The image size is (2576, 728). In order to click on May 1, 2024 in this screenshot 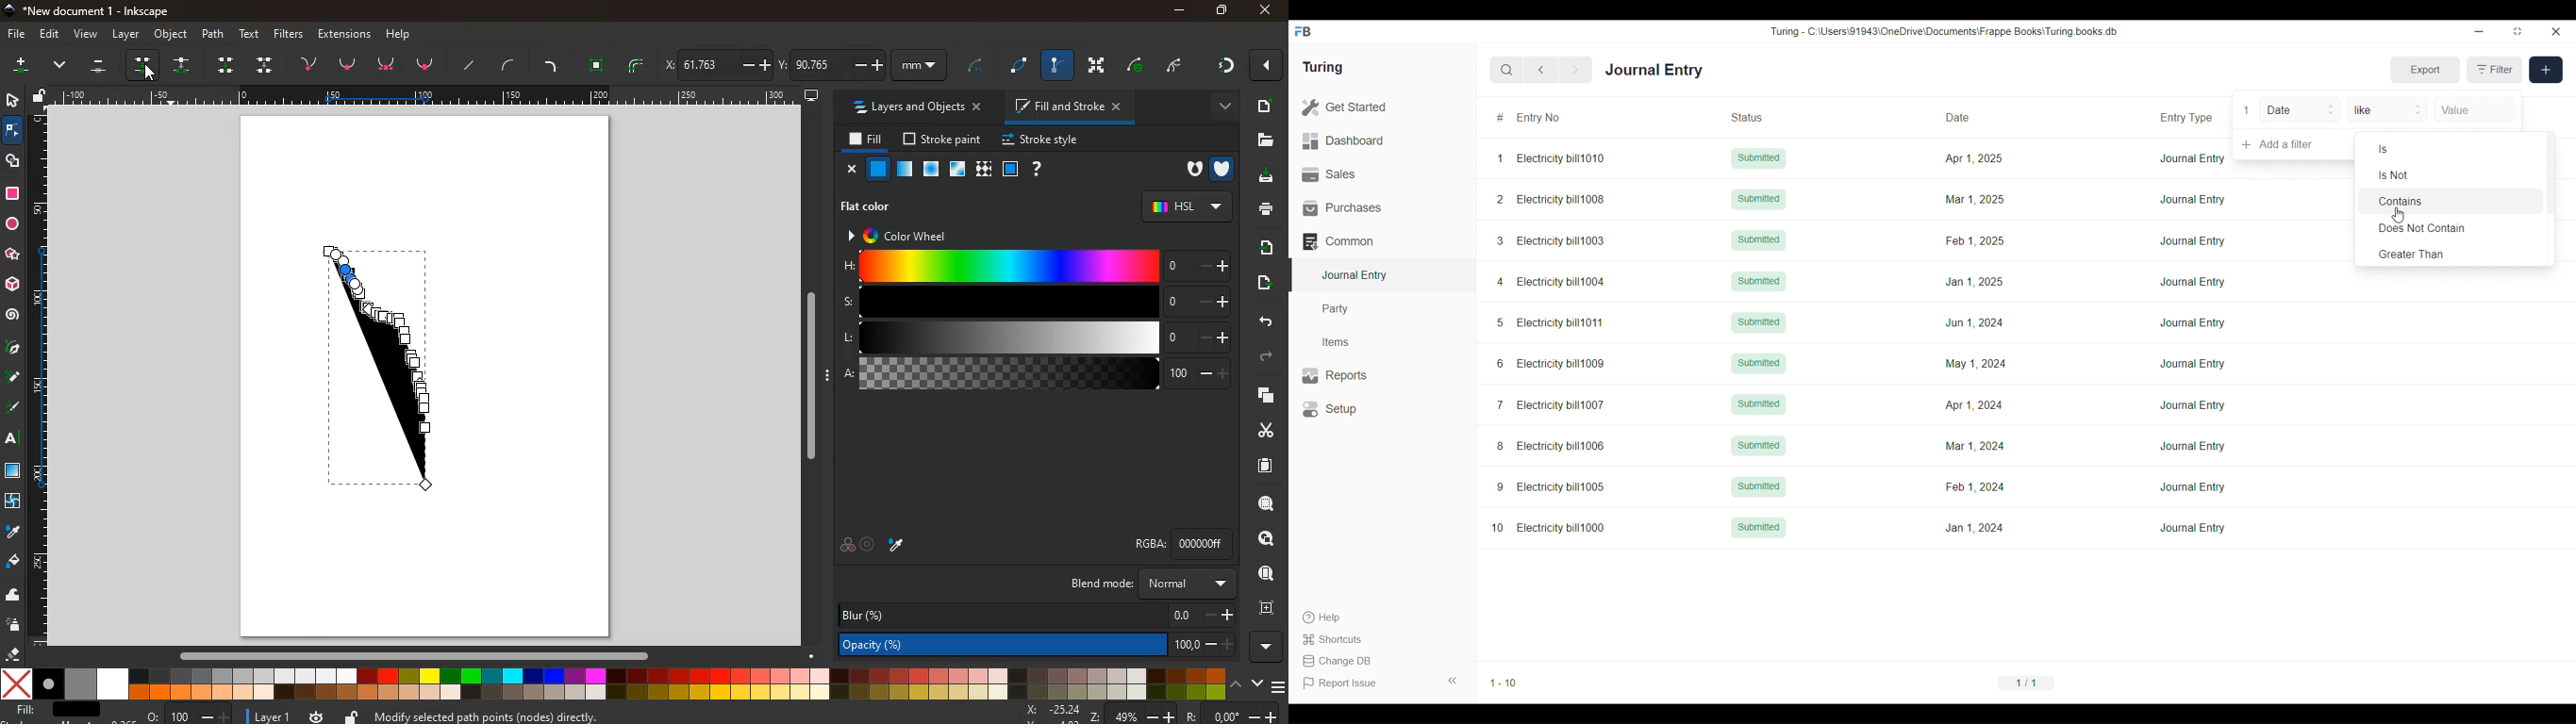, I will do `click(1975, 363)`.